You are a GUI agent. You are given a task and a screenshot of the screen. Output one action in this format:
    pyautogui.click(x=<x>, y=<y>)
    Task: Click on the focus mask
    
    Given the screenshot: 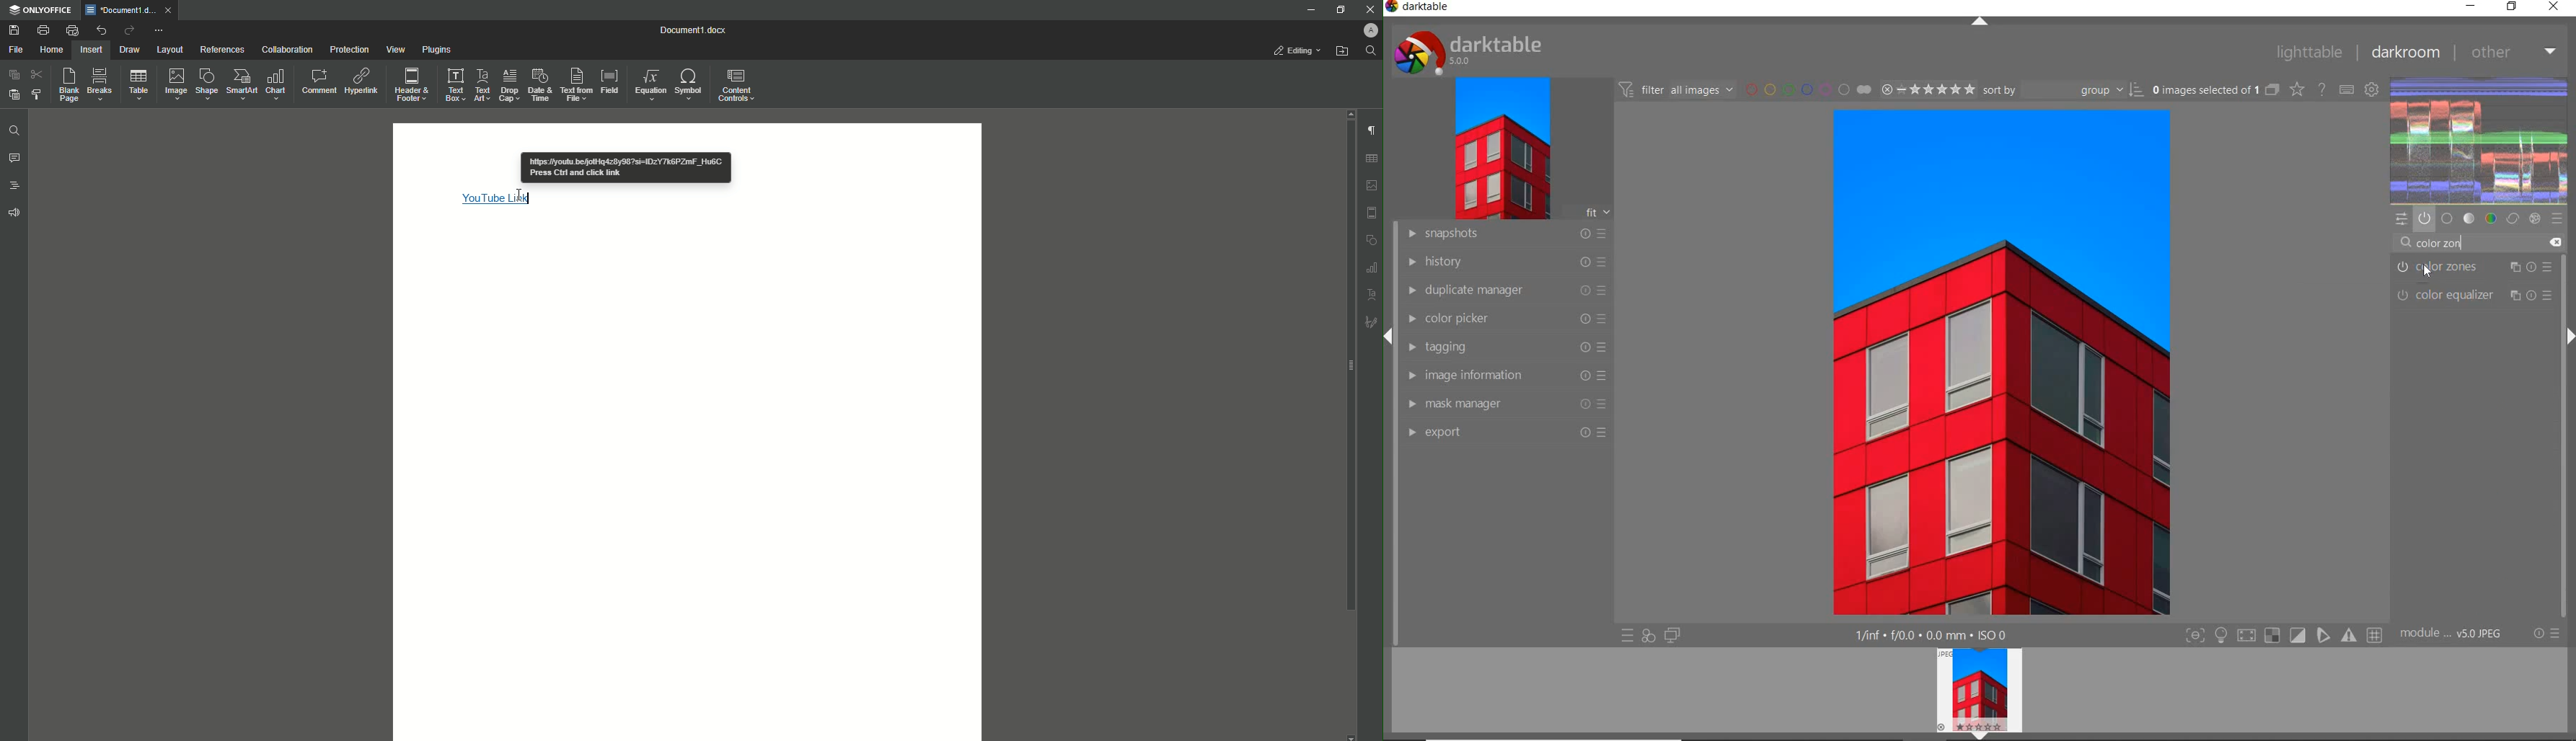 What is the action you would take?
    pyautogui.click(x=2347, y=636)
    